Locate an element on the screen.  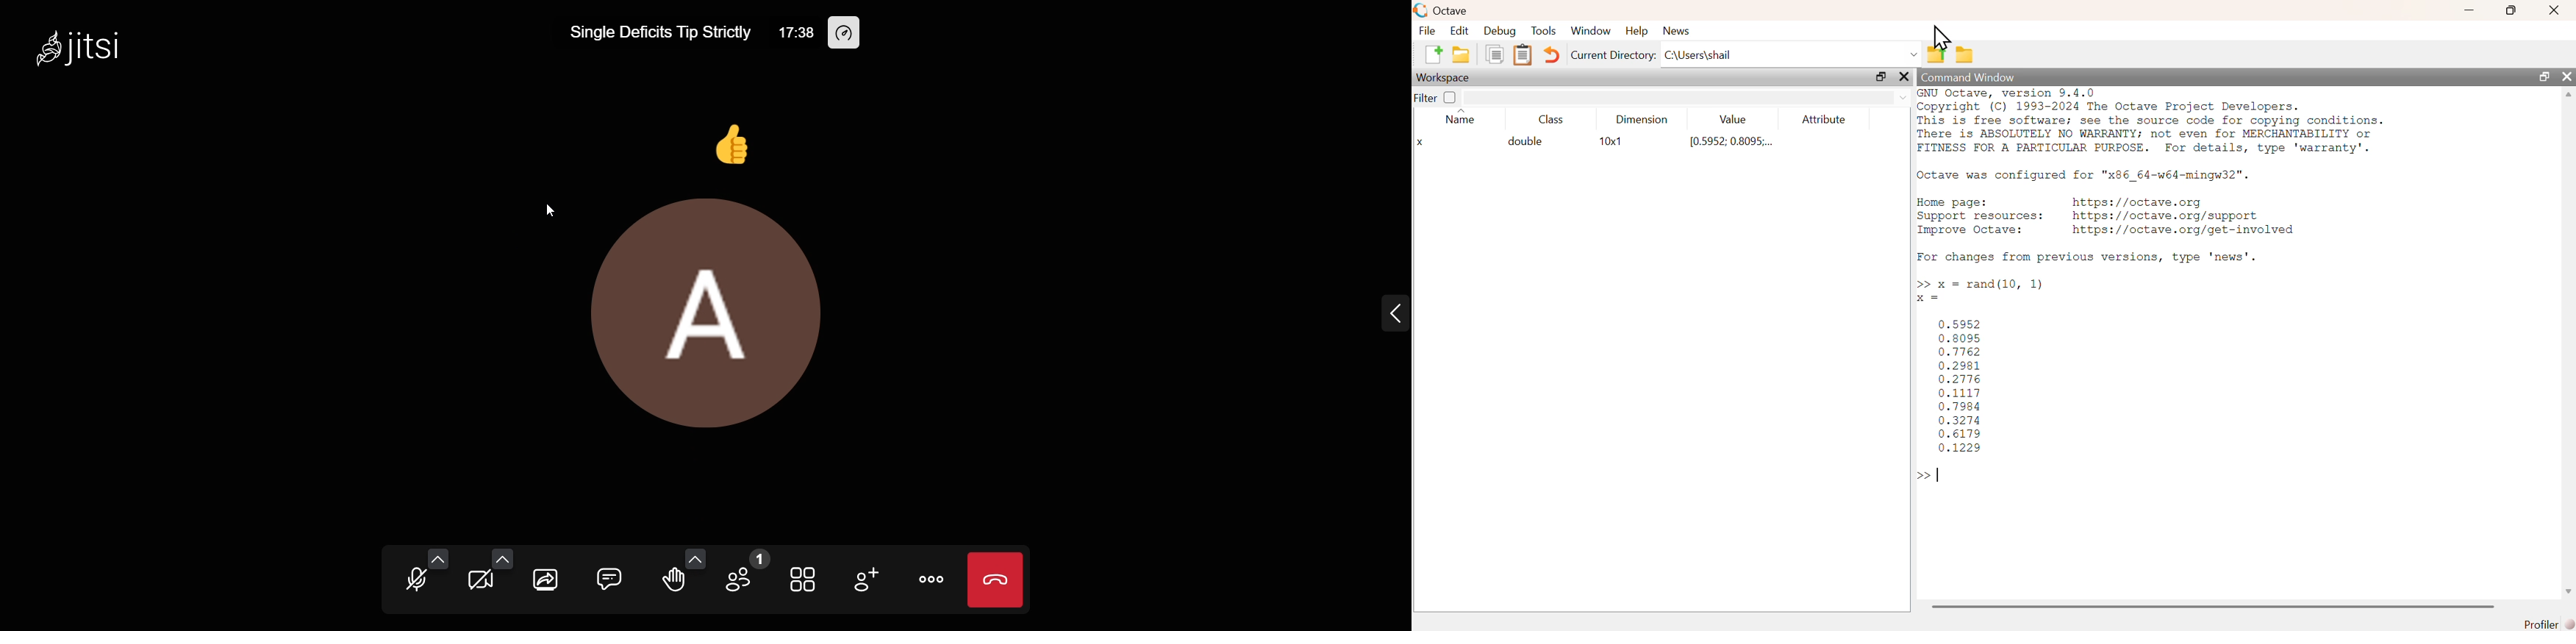
Class is located at coordinates (1556, 120).